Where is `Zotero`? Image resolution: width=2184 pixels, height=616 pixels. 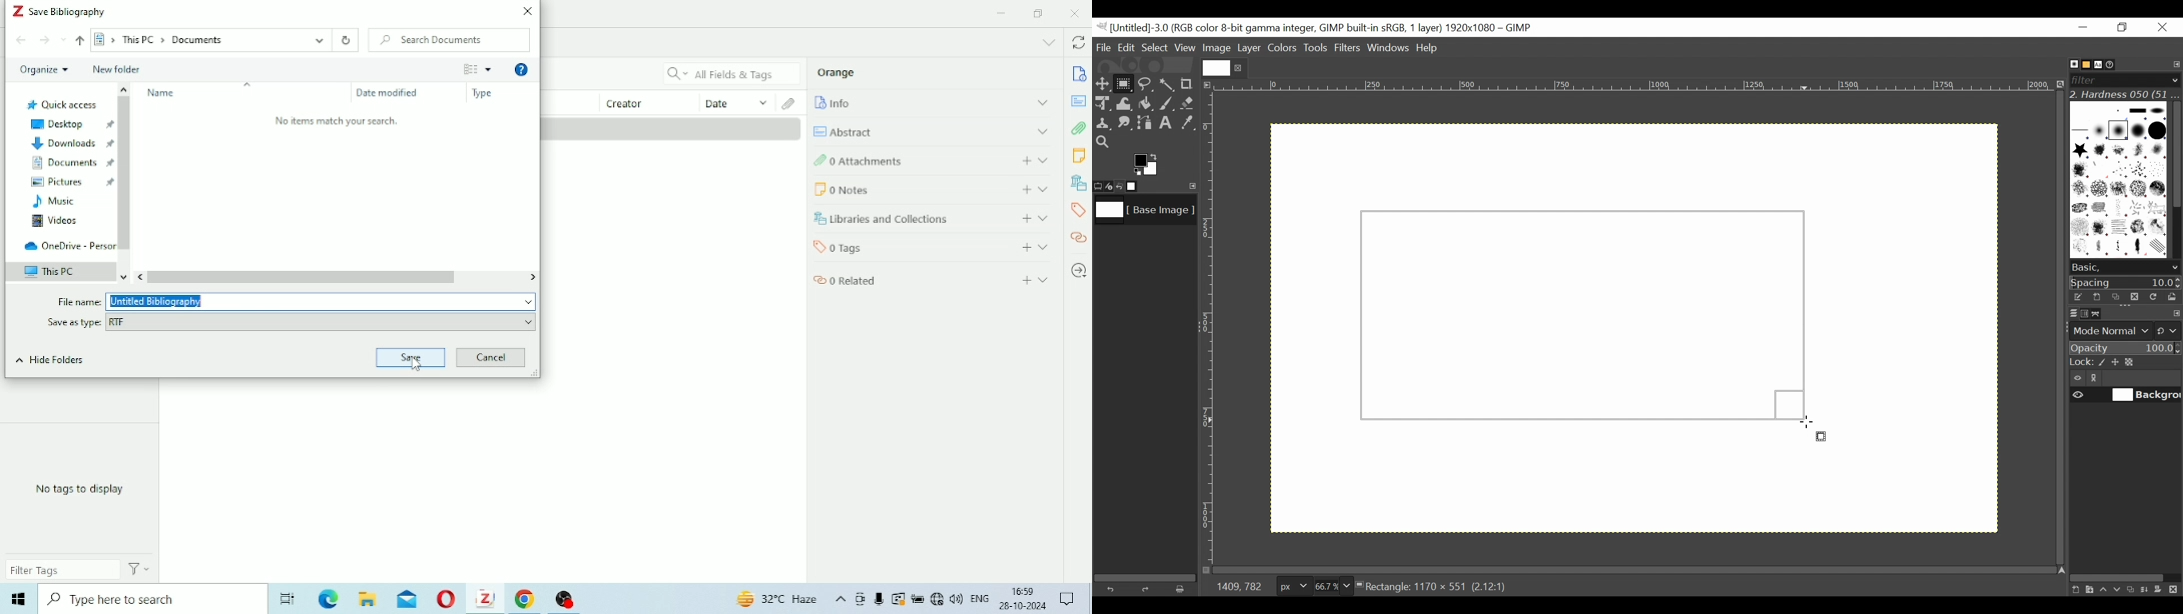
Zotero is located at coordinates (490, 599).